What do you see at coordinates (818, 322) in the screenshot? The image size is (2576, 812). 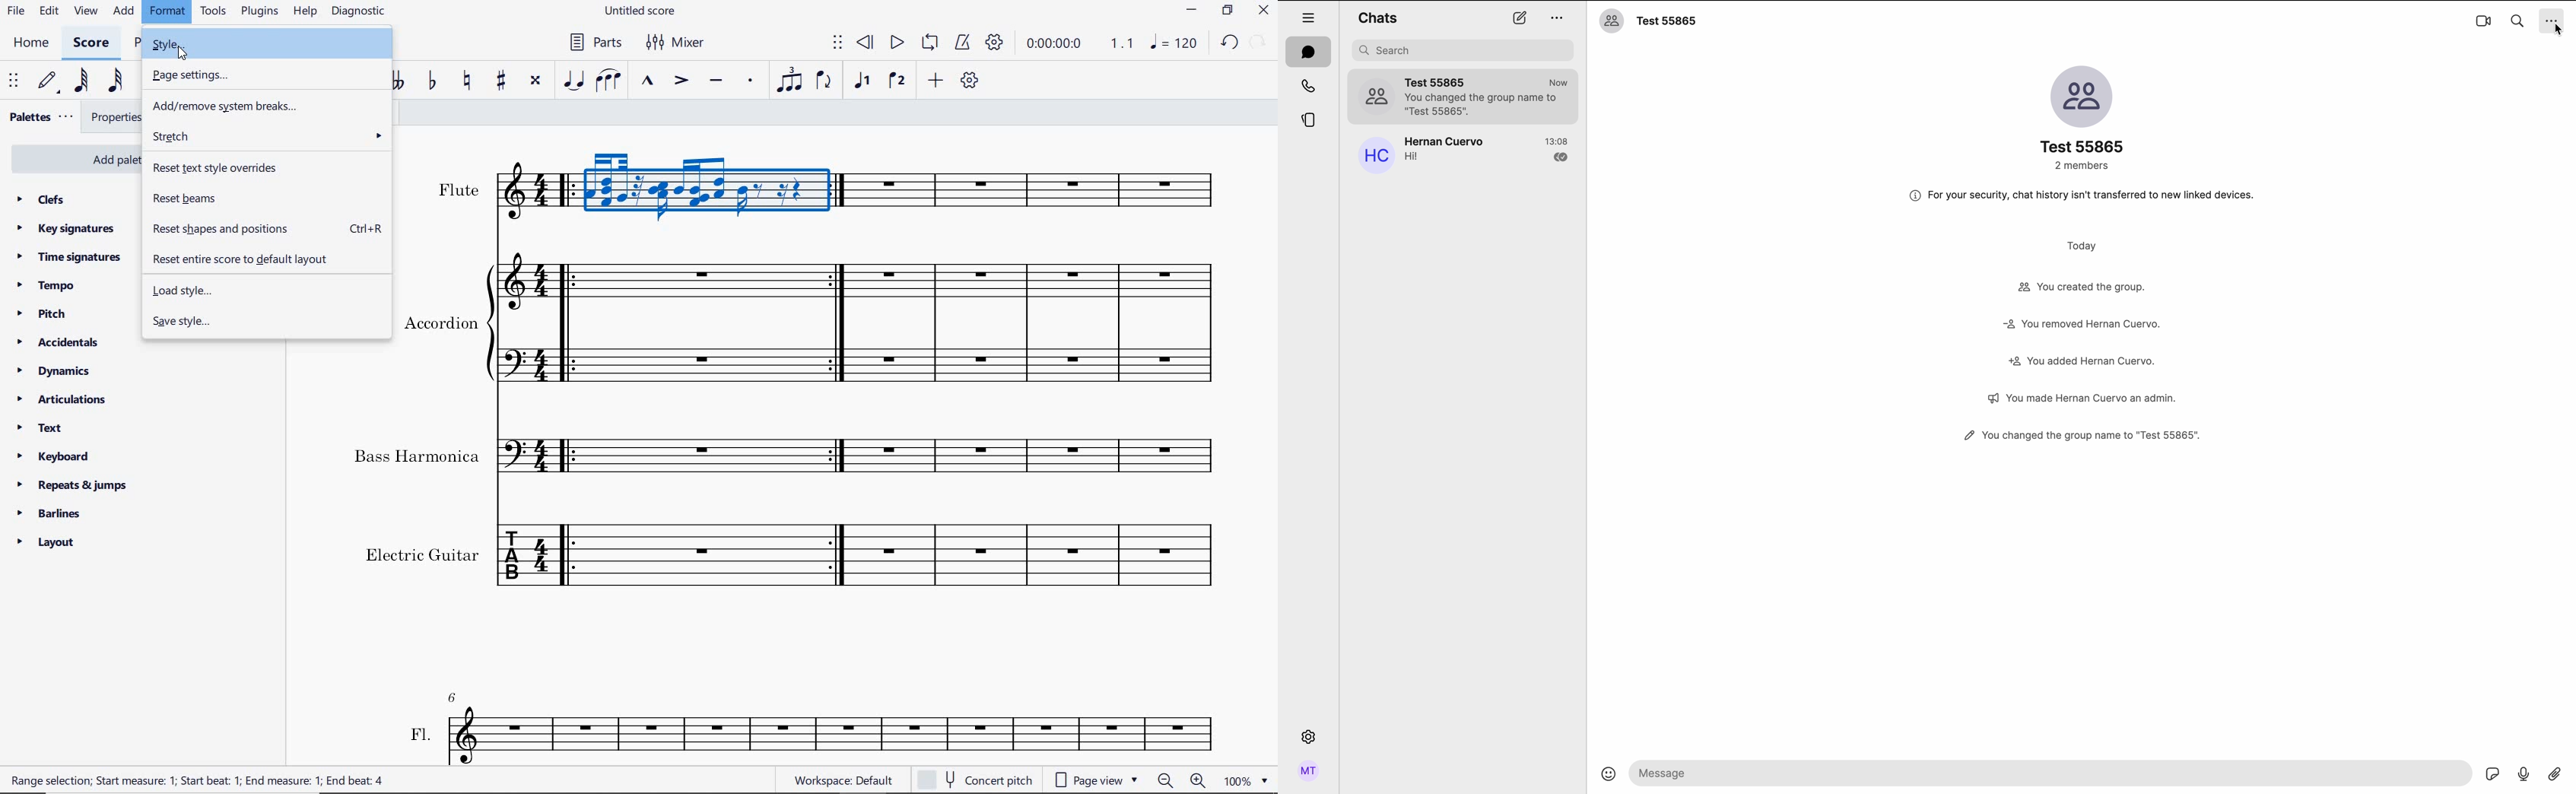 I see `Instrument: Accordion` at bounding box center [818, 322].